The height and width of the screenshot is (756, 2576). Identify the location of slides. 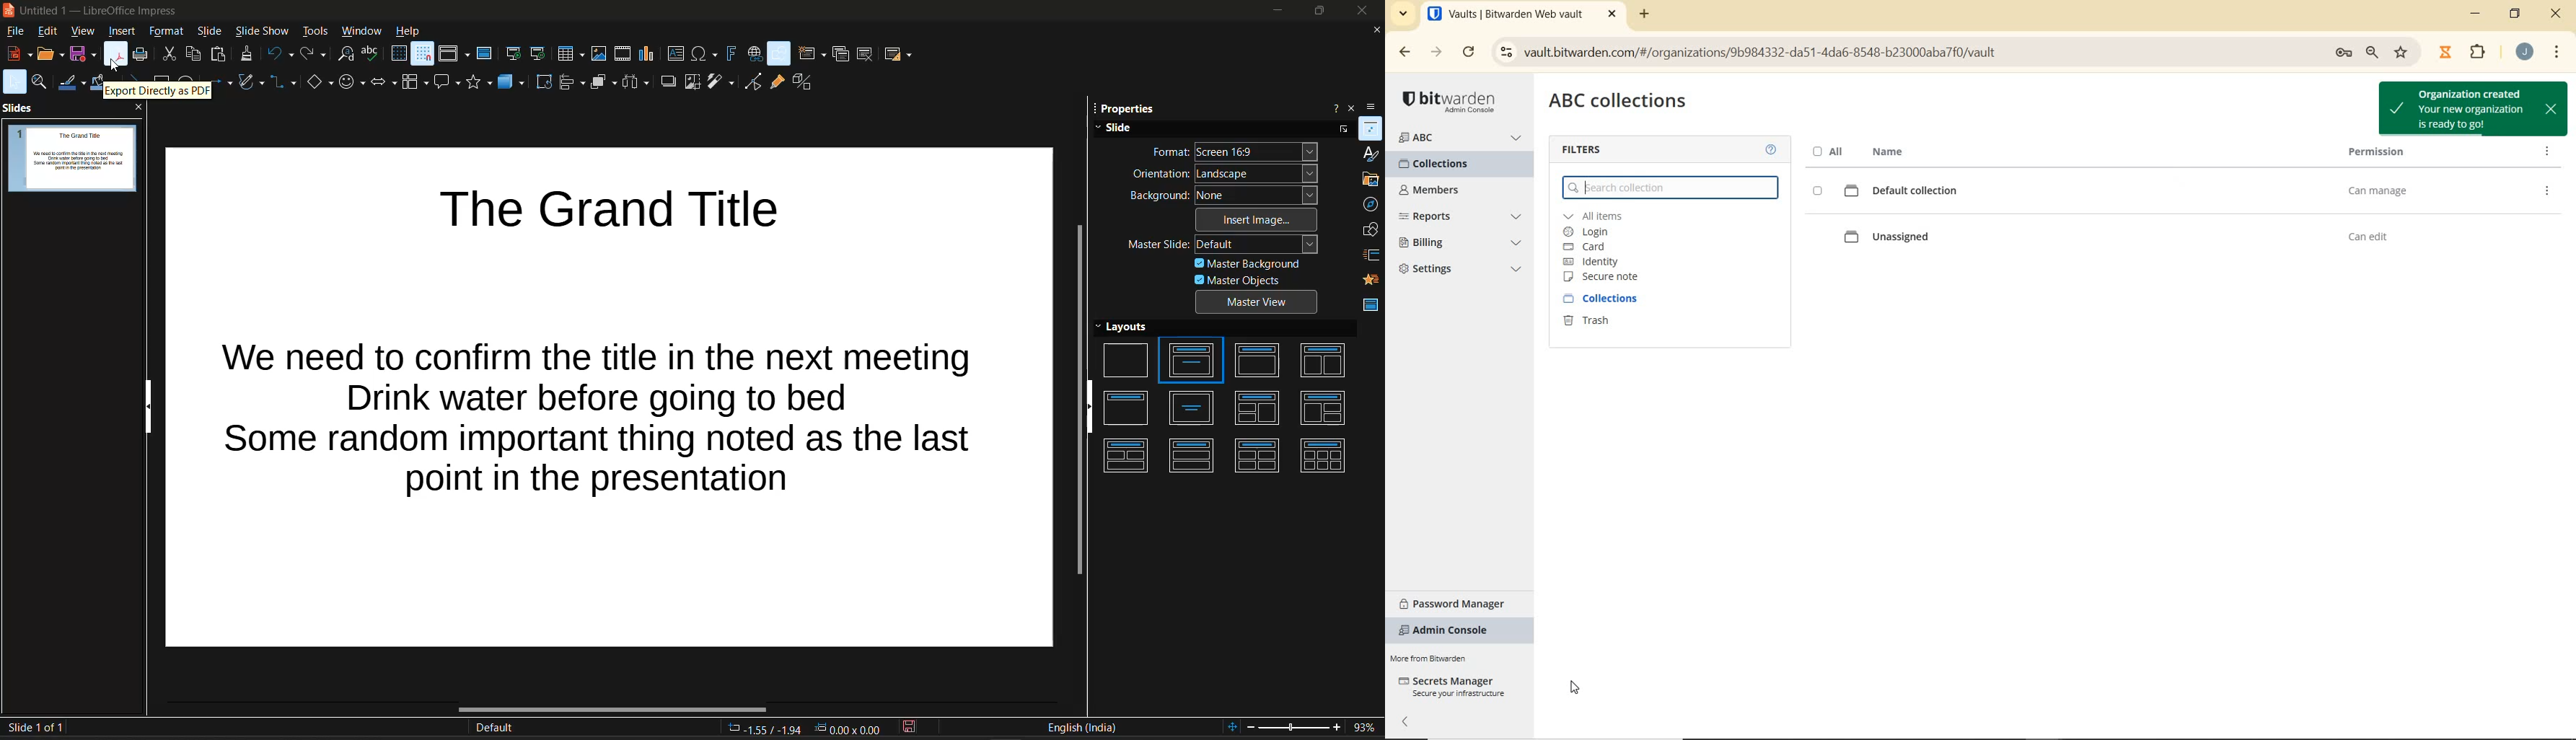
(20, 107).